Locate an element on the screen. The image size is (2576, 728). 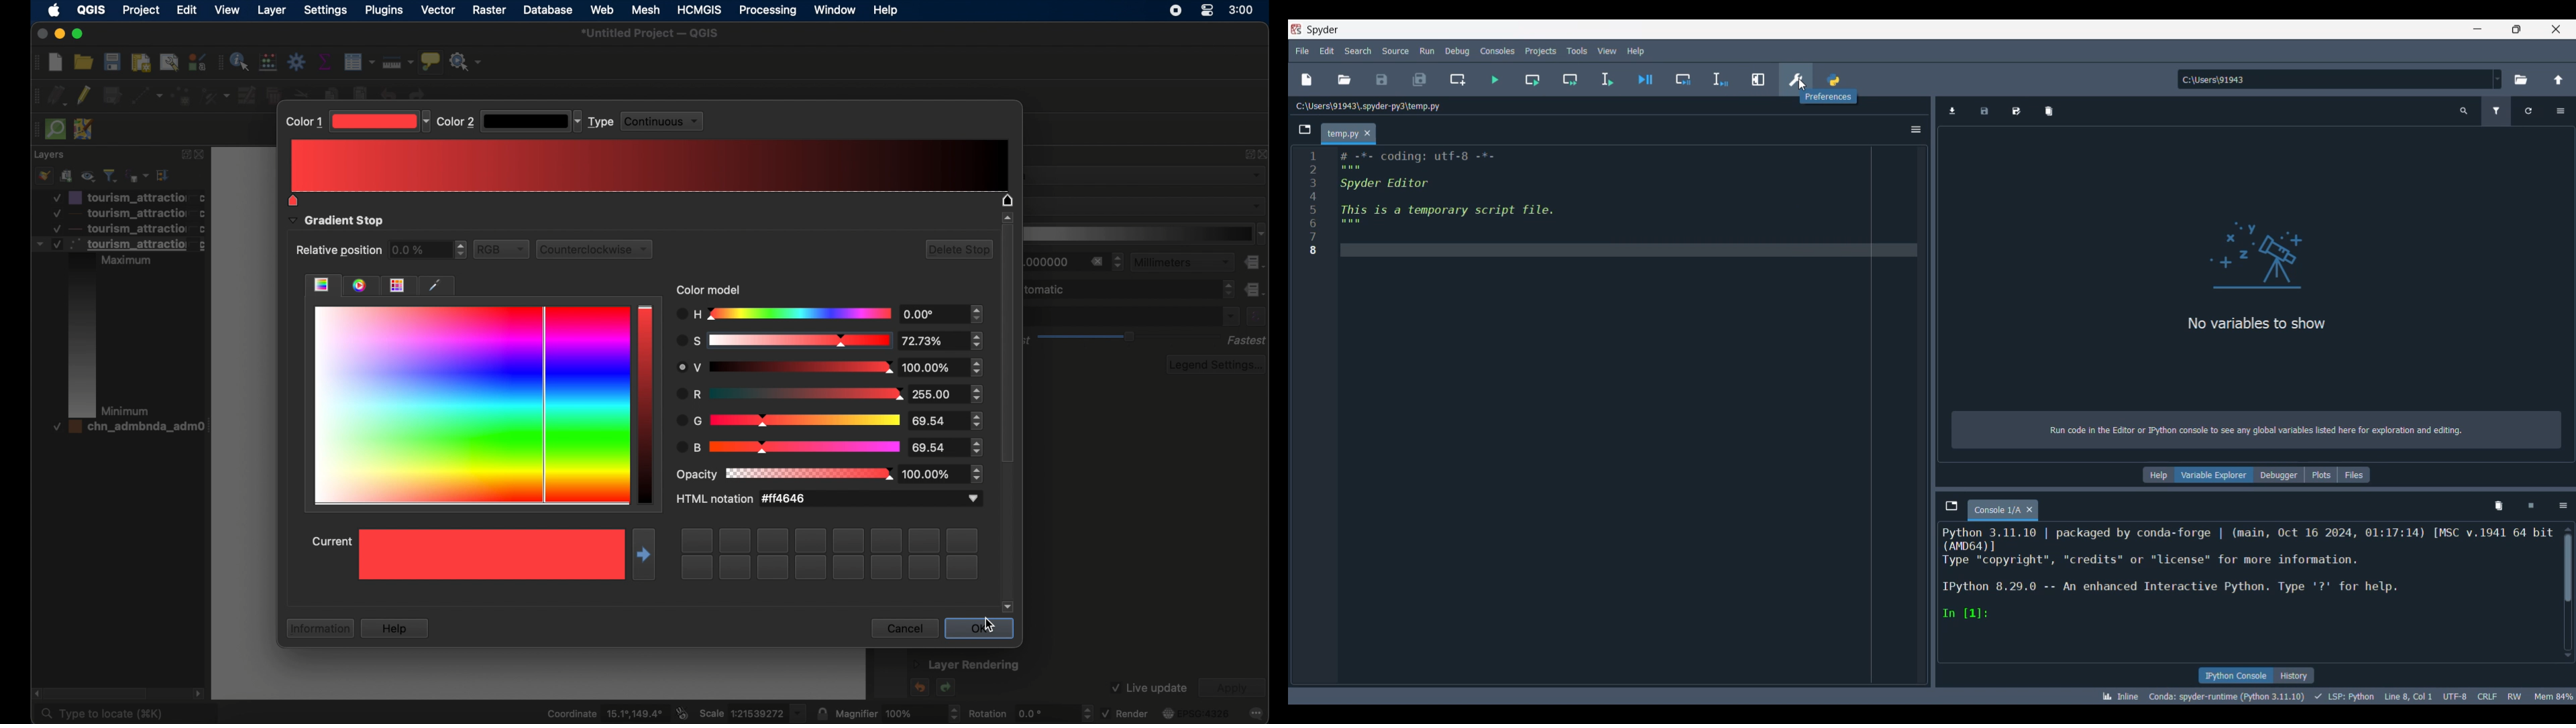
Run menu is located at coordinates (1427, 50).